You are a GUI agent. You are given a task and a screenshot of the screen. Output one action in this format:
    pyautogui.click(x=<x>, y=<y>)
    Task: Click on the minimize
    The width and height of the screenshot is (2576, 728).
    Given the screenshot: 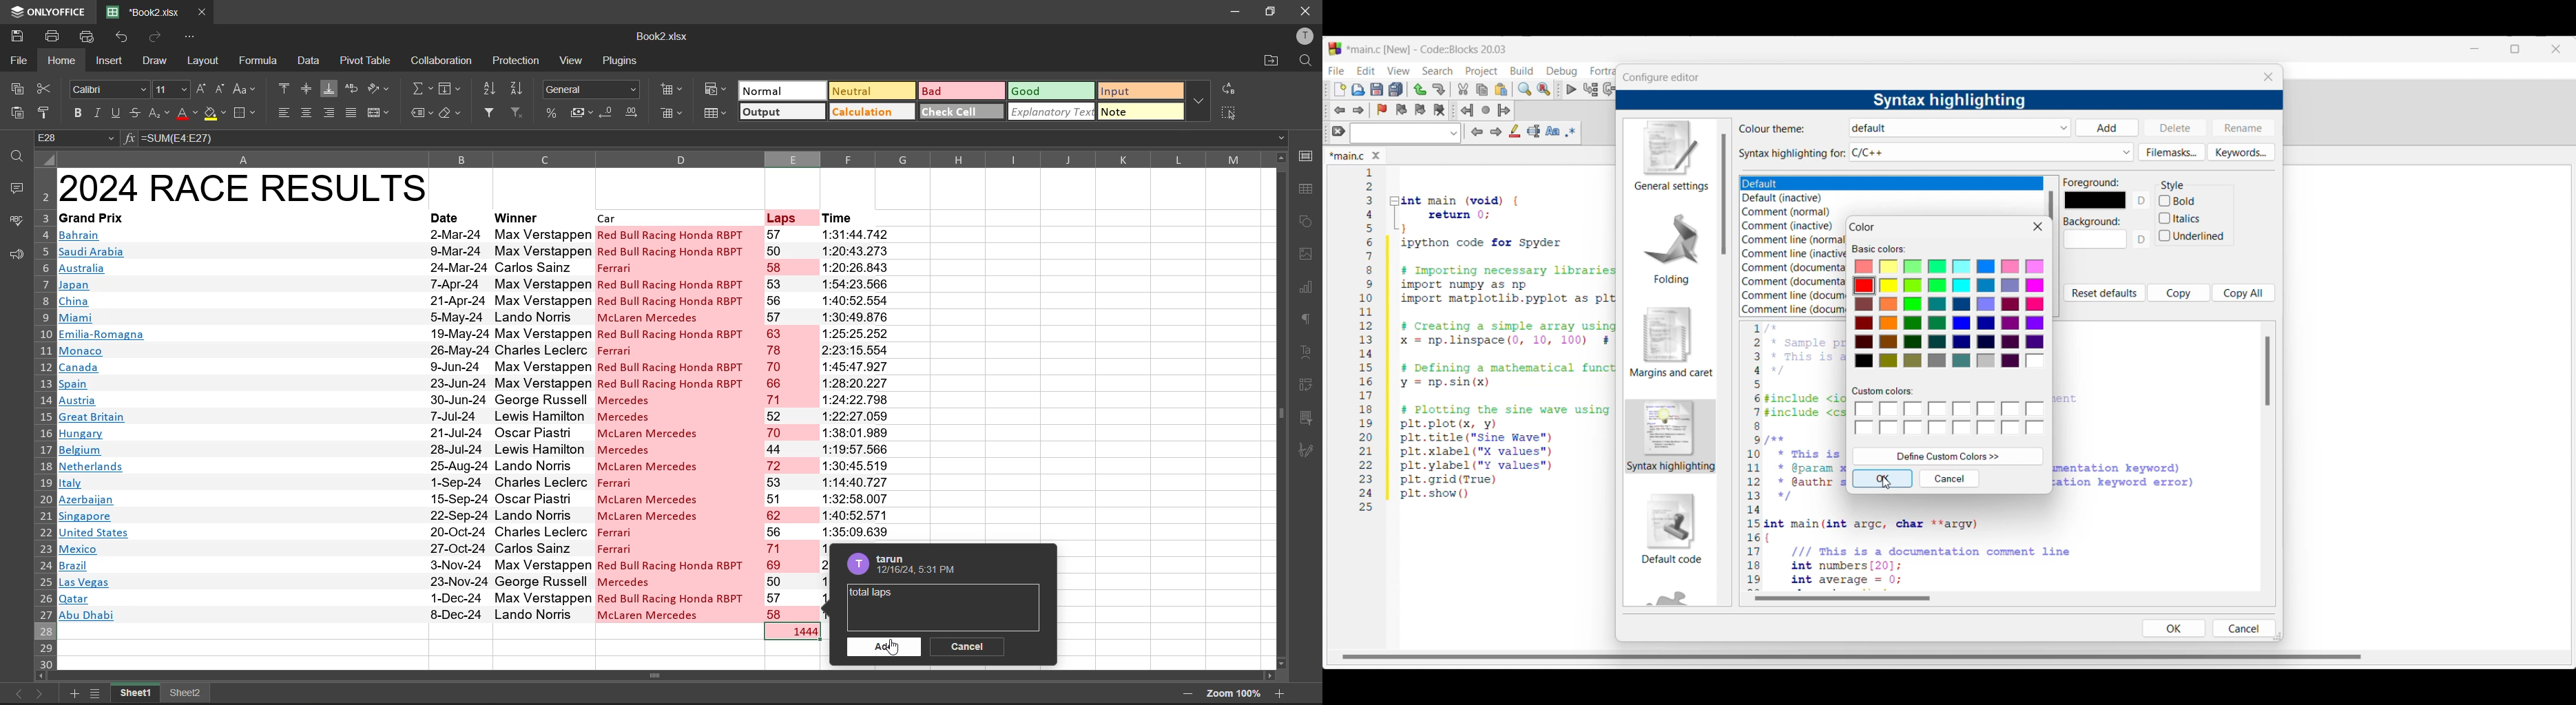 What is the action you would take?
    pyautogui.click(x=1232, y=12)
    